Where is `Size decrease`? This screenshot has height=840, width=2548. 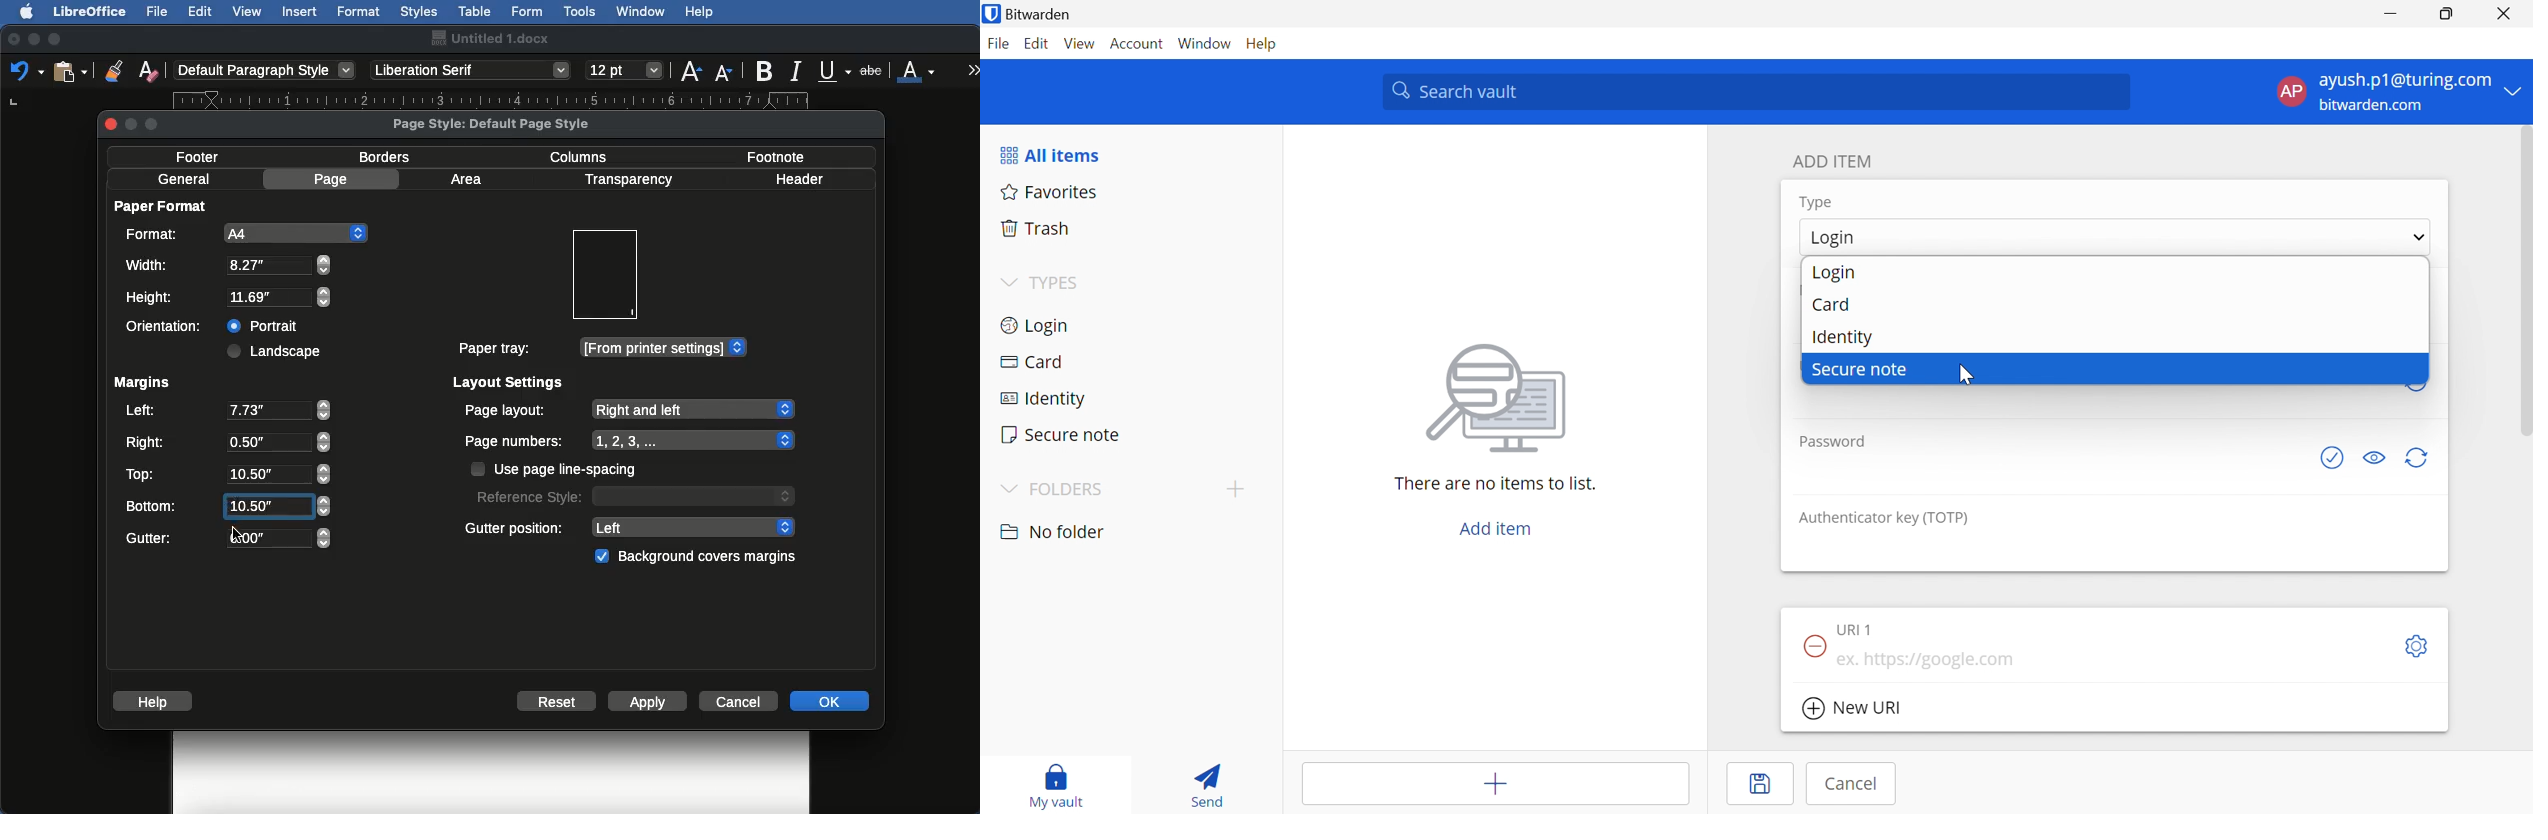 Size decrease is located at coordinates (728, 72).